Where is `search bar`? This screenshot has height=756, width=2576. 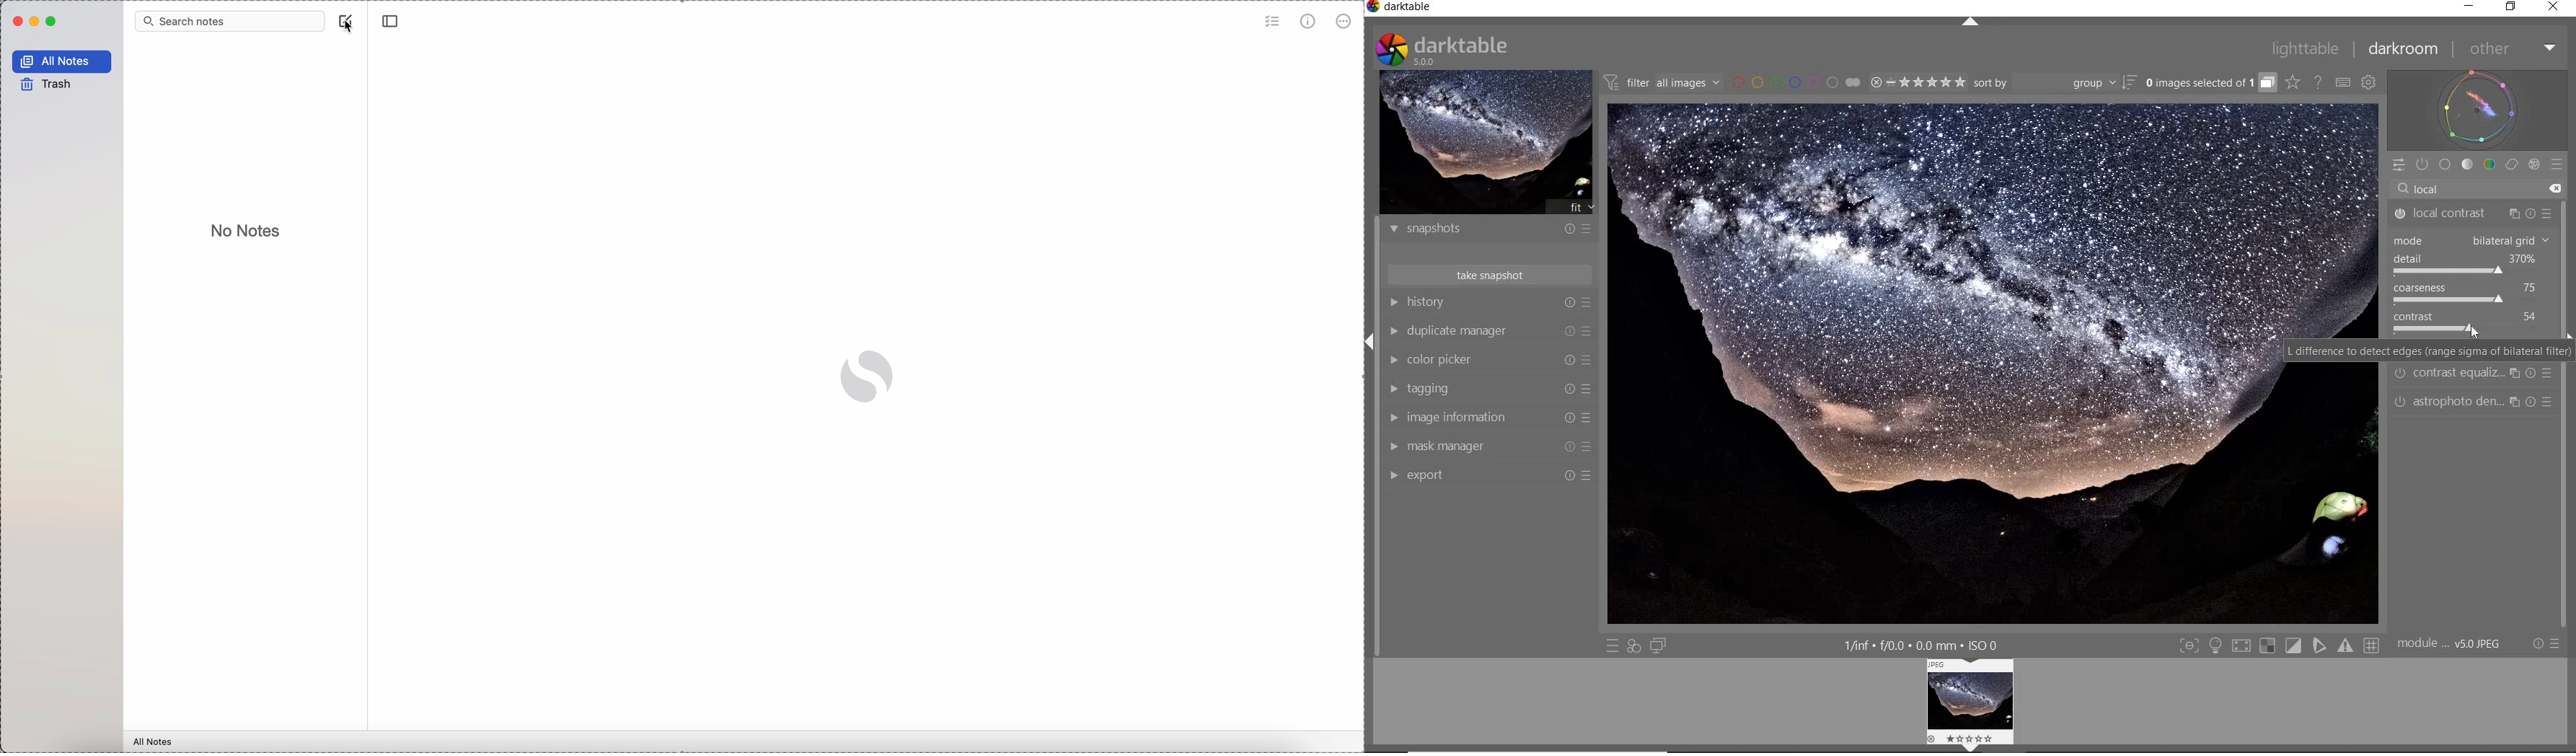 search bar is located at coordinates (229, 20).